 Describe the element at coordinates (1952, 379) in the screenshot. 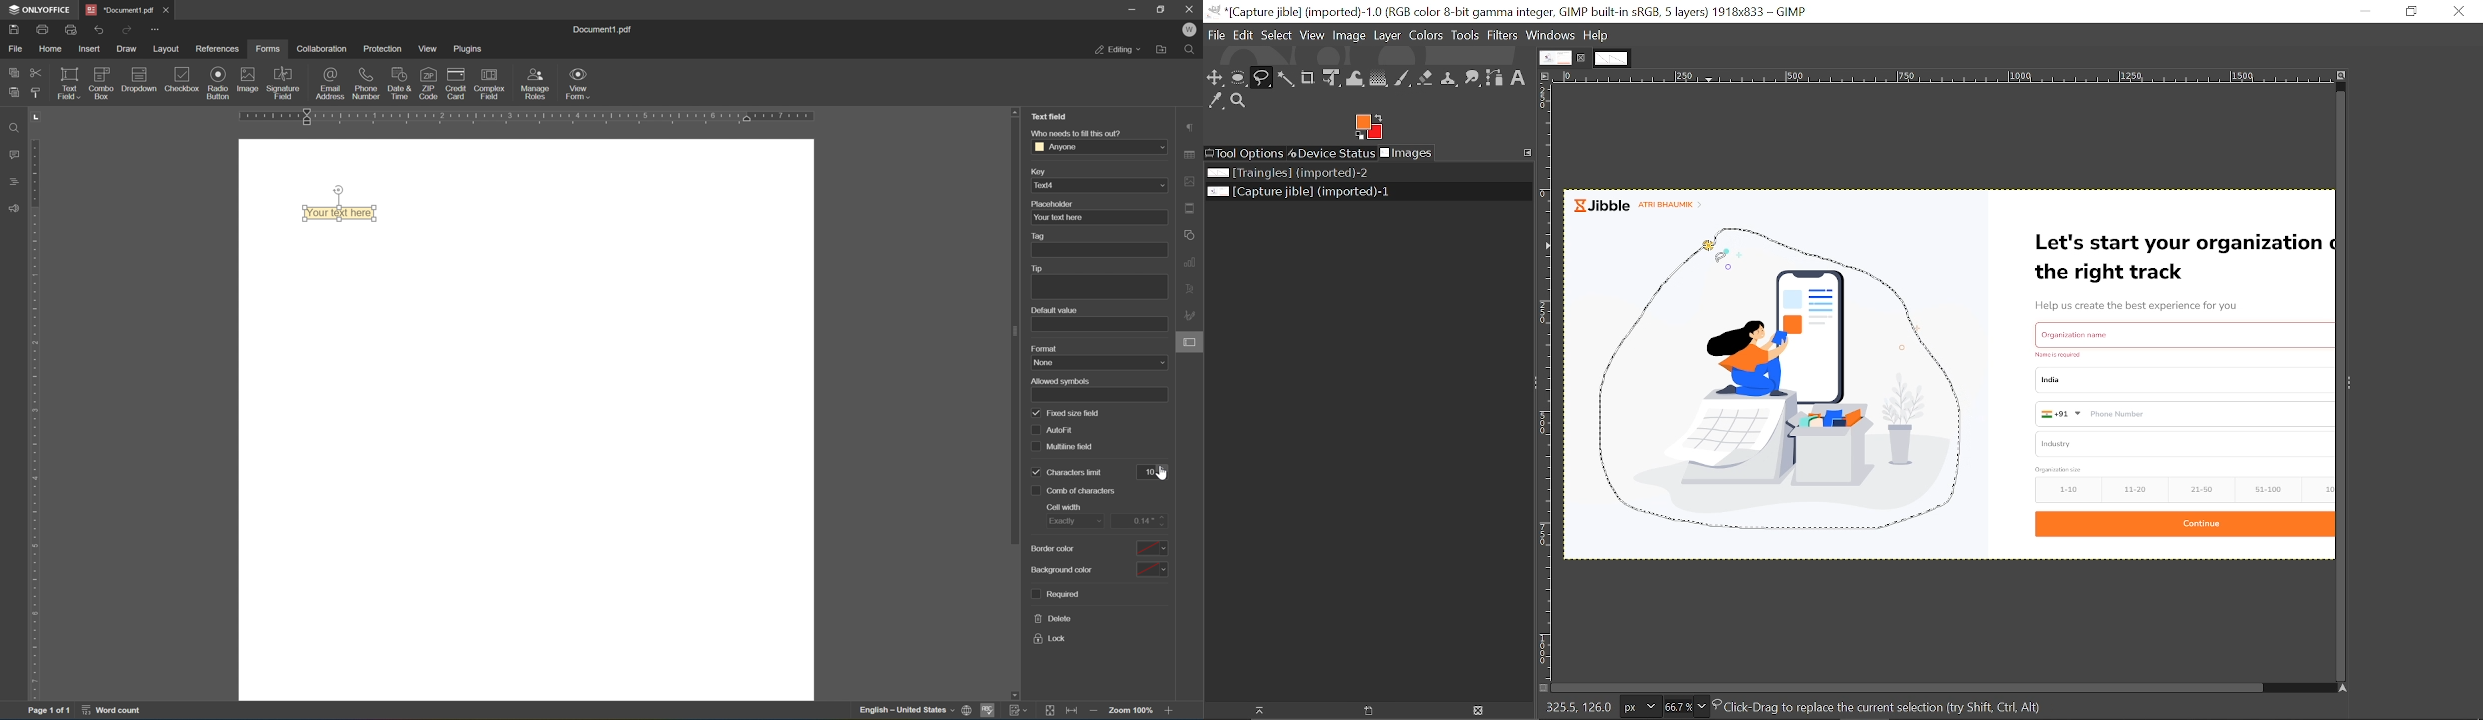

I see `Current image` at that location.